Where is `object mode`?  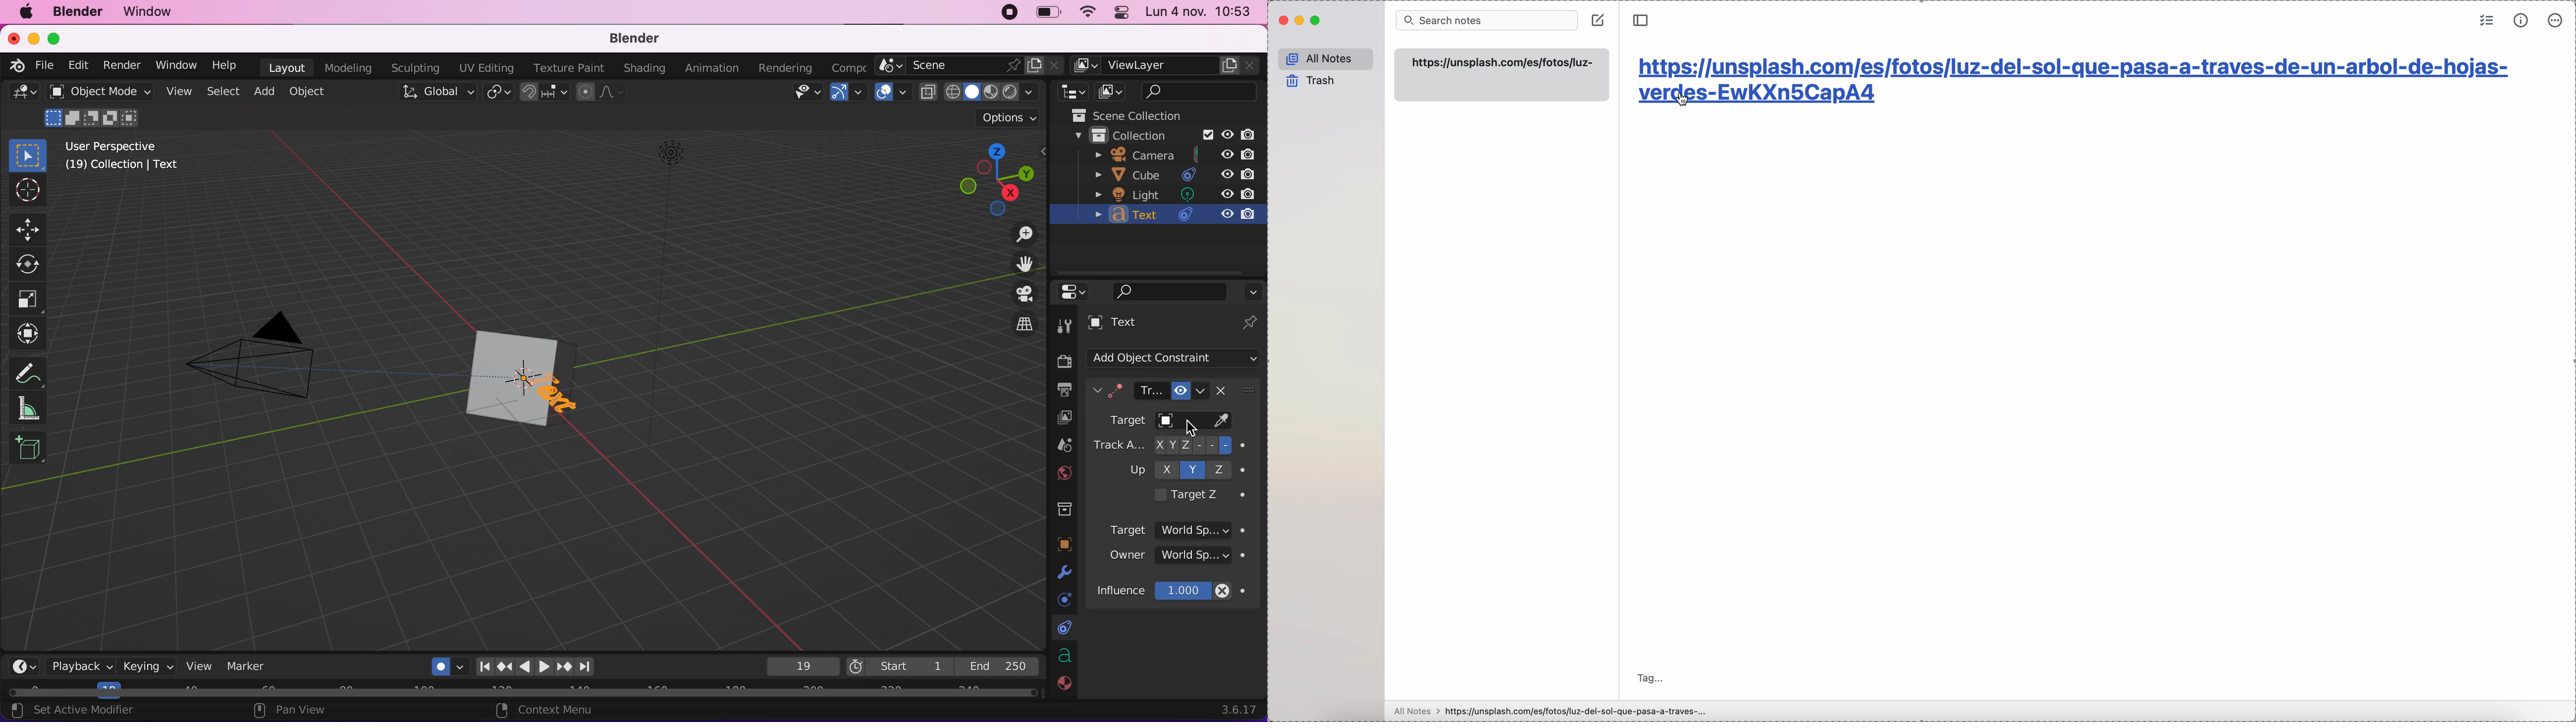
object mode is located at coordinates (101, 108).